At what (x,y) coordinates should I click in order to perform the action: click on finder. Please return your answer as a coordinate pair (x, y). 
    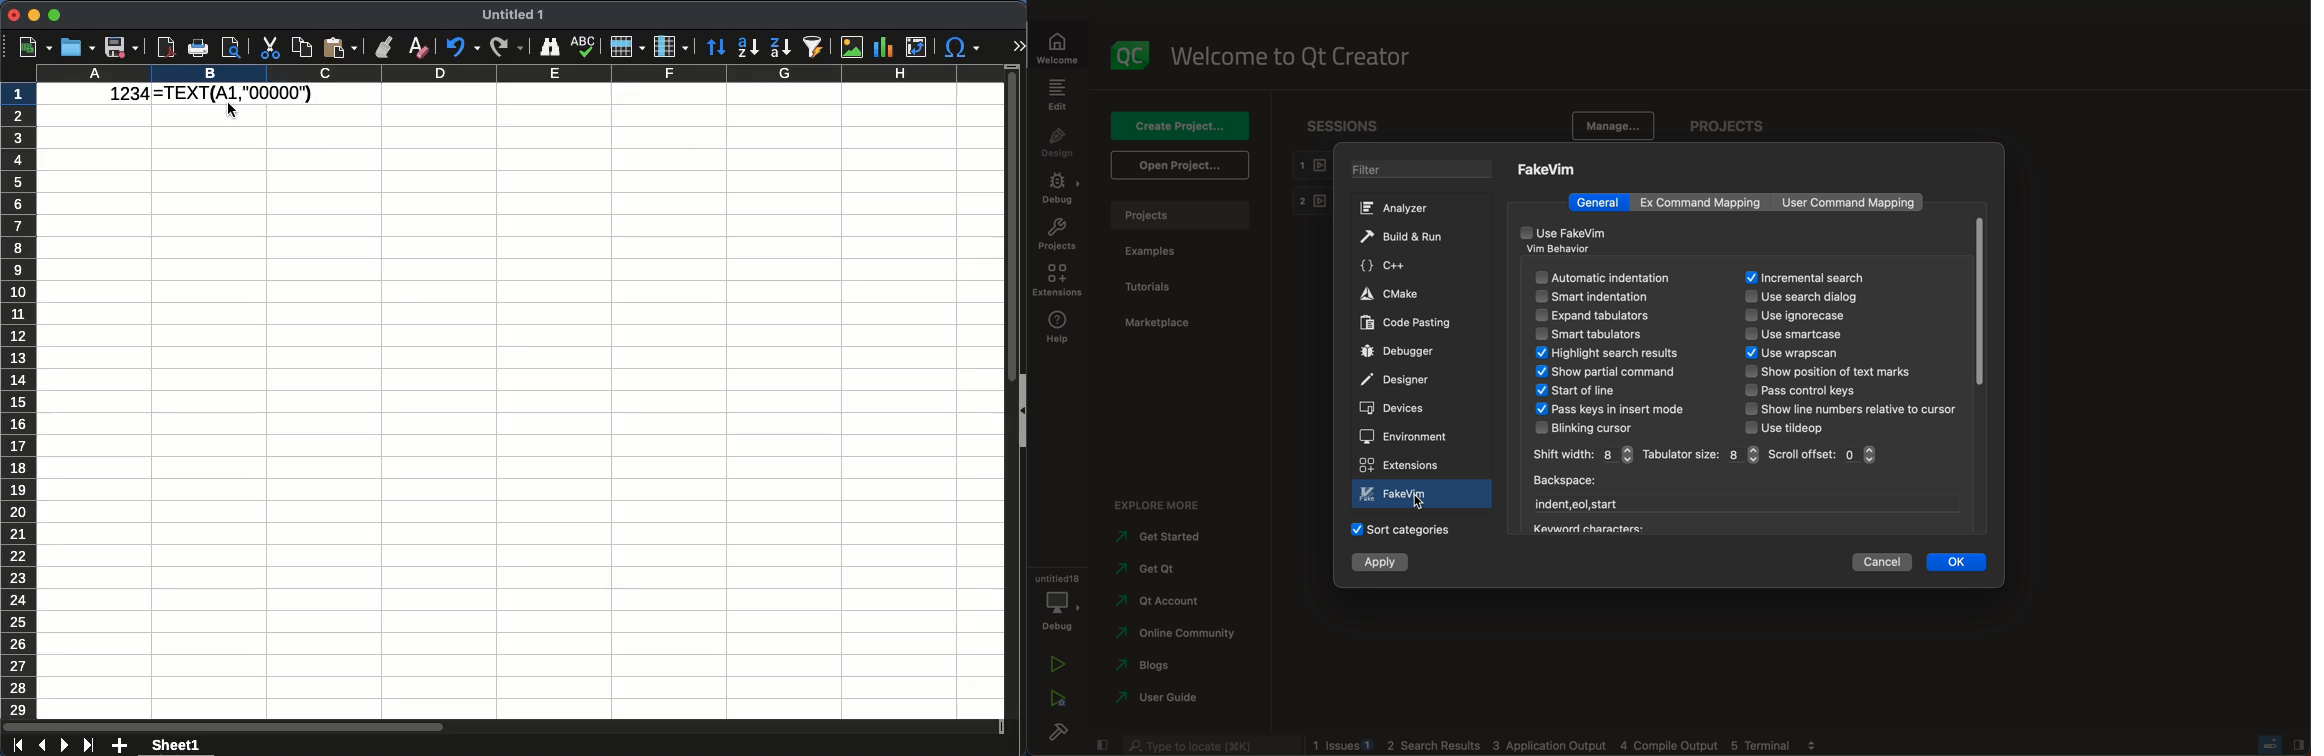
    Looking at the image, I should click on (549, 47).